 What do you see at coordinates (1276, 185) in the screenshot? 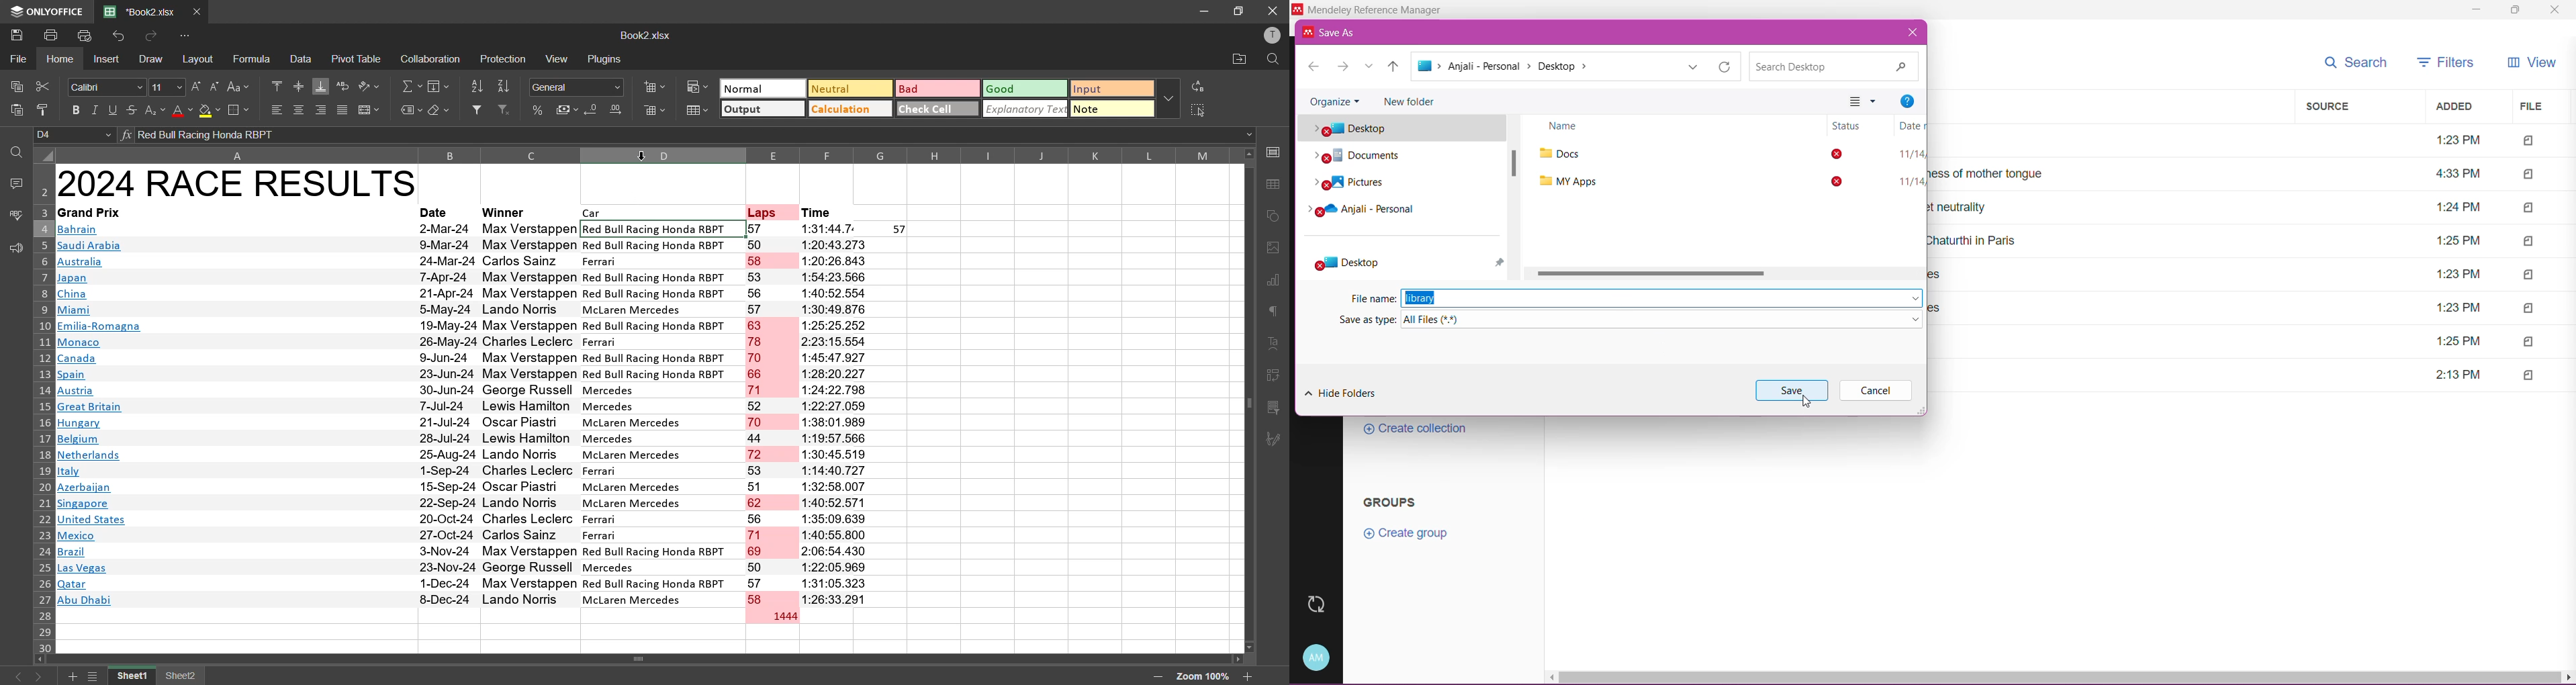
I see `table` at bounding box center [1276, 185].